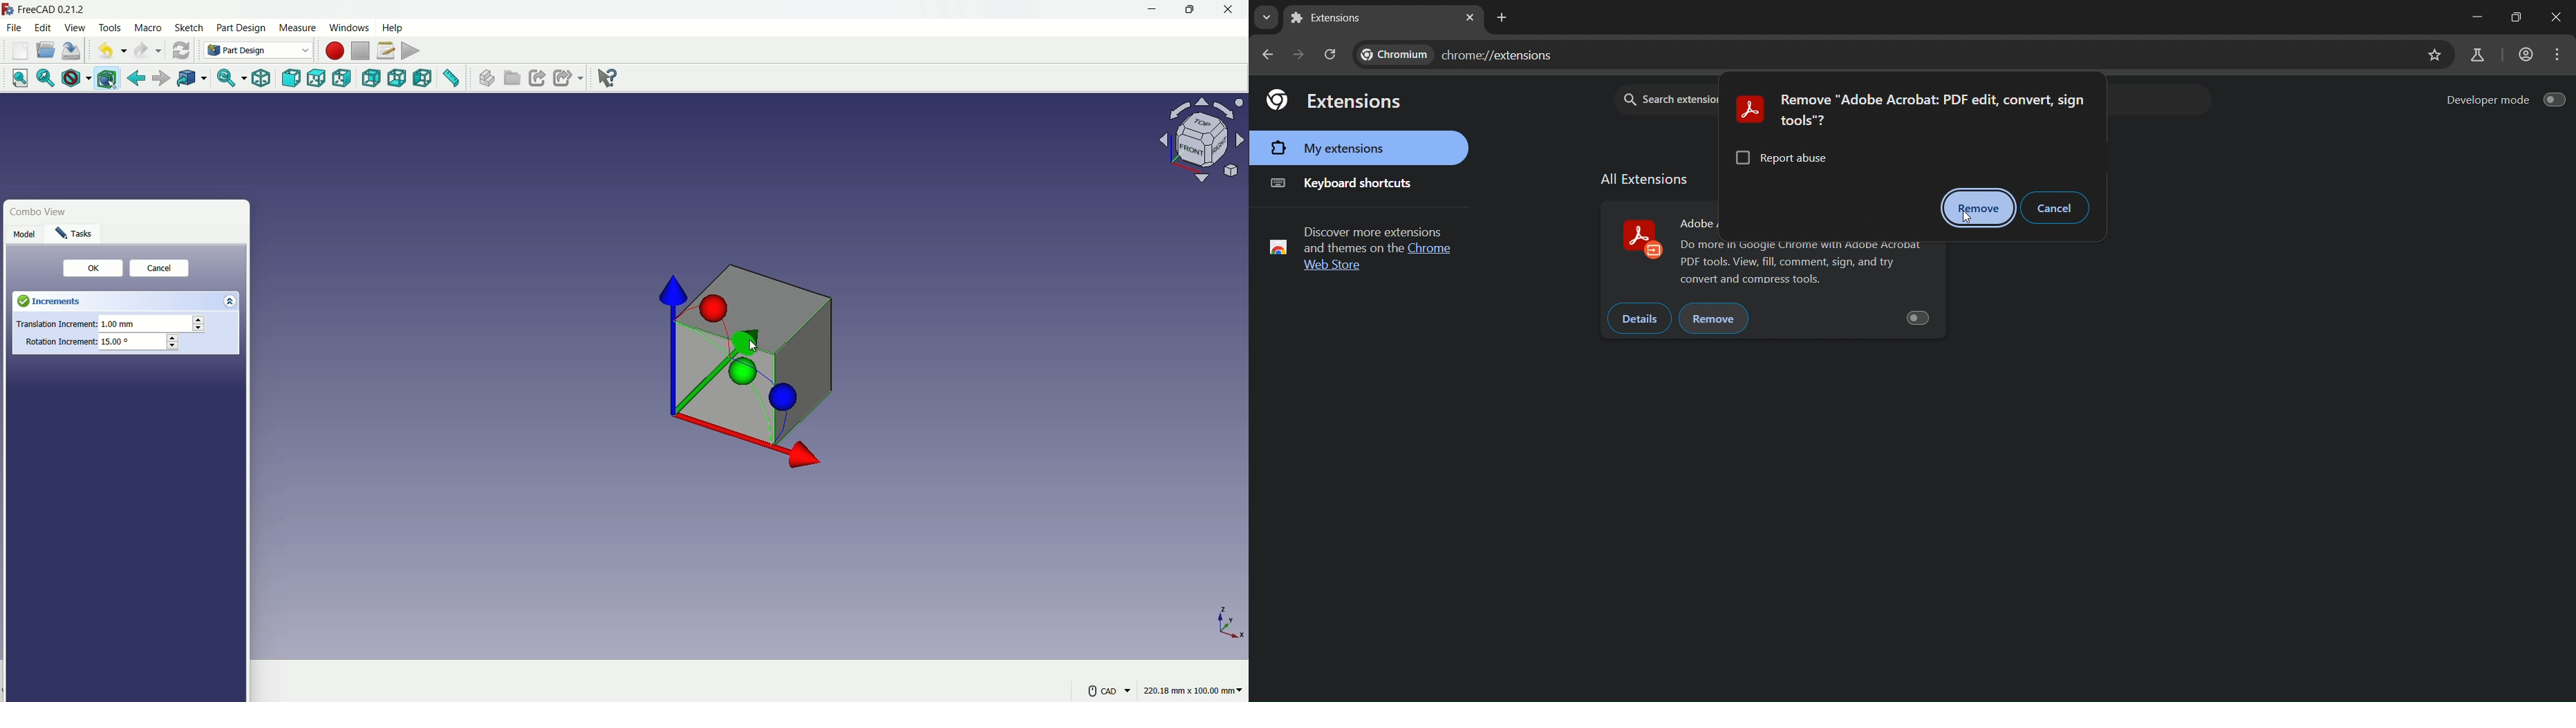  I want to click on help extension, so click(604, 77).